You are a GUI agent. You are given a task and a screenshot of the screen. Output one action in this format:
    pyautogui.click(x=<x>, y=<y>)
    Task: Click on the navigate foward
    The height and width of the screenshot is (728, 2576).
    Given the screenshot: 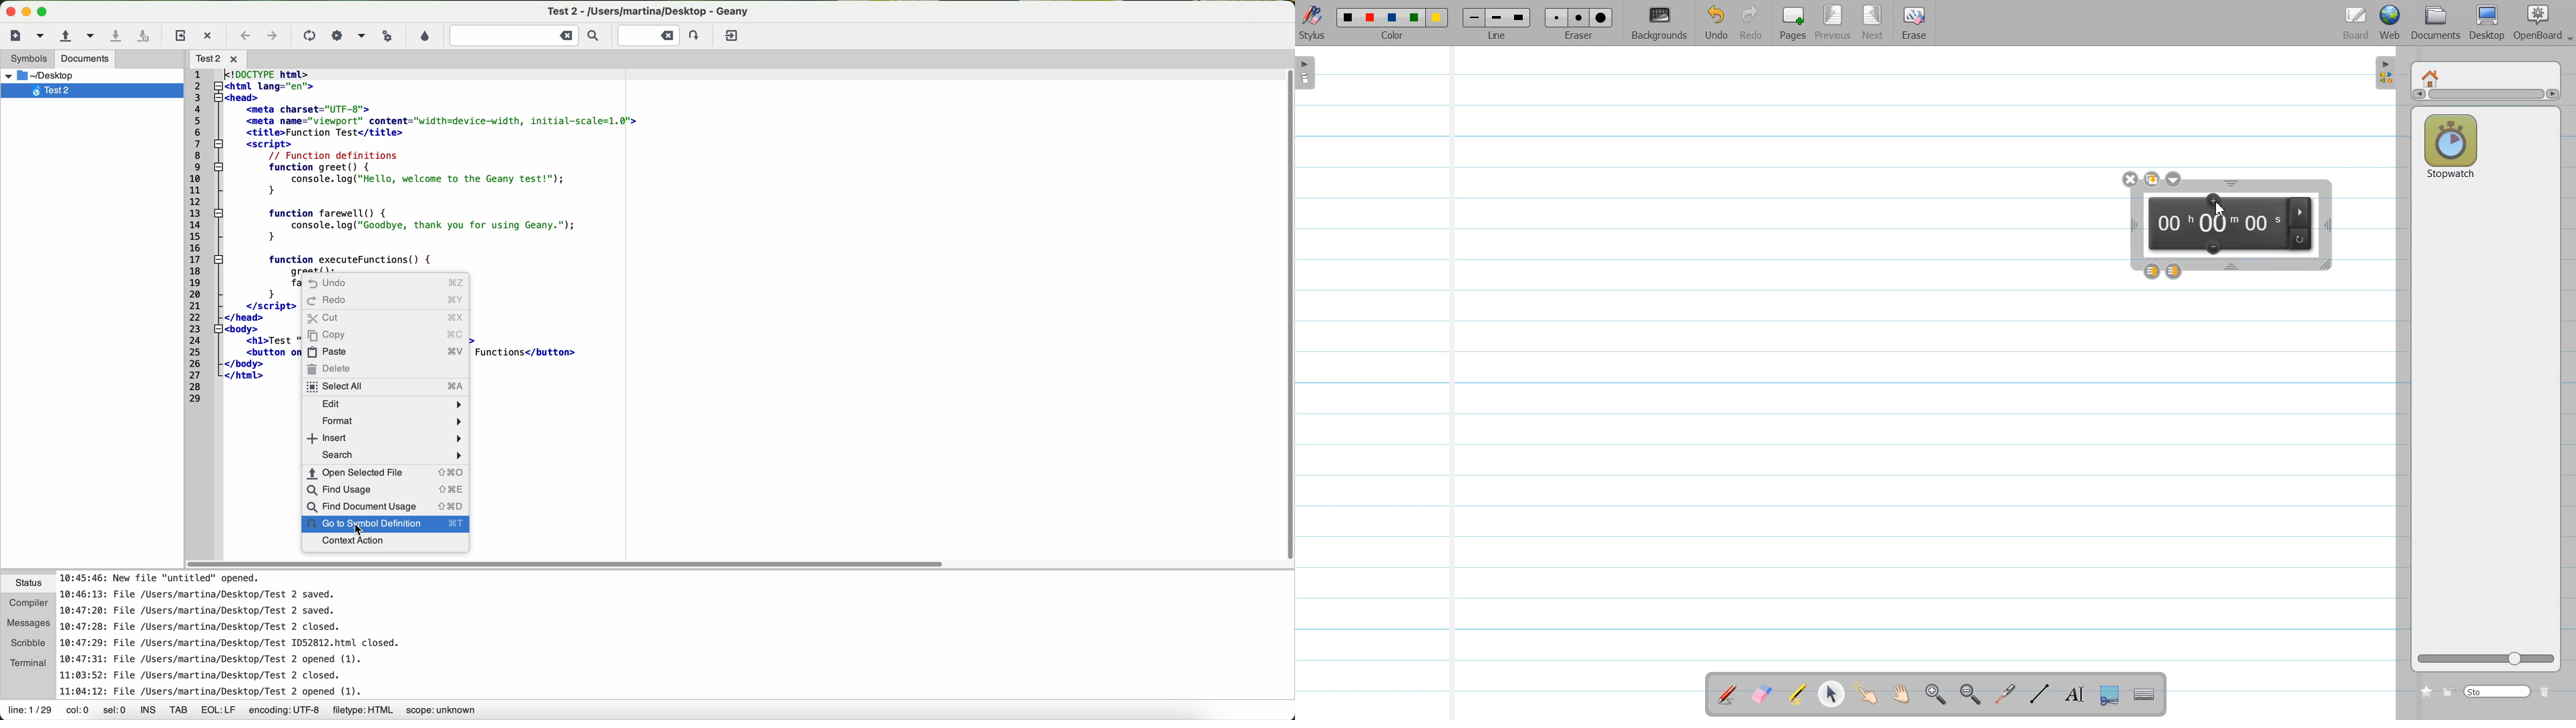 What is the action you would take?
    pyautogui.click(x=272, y=37)
    